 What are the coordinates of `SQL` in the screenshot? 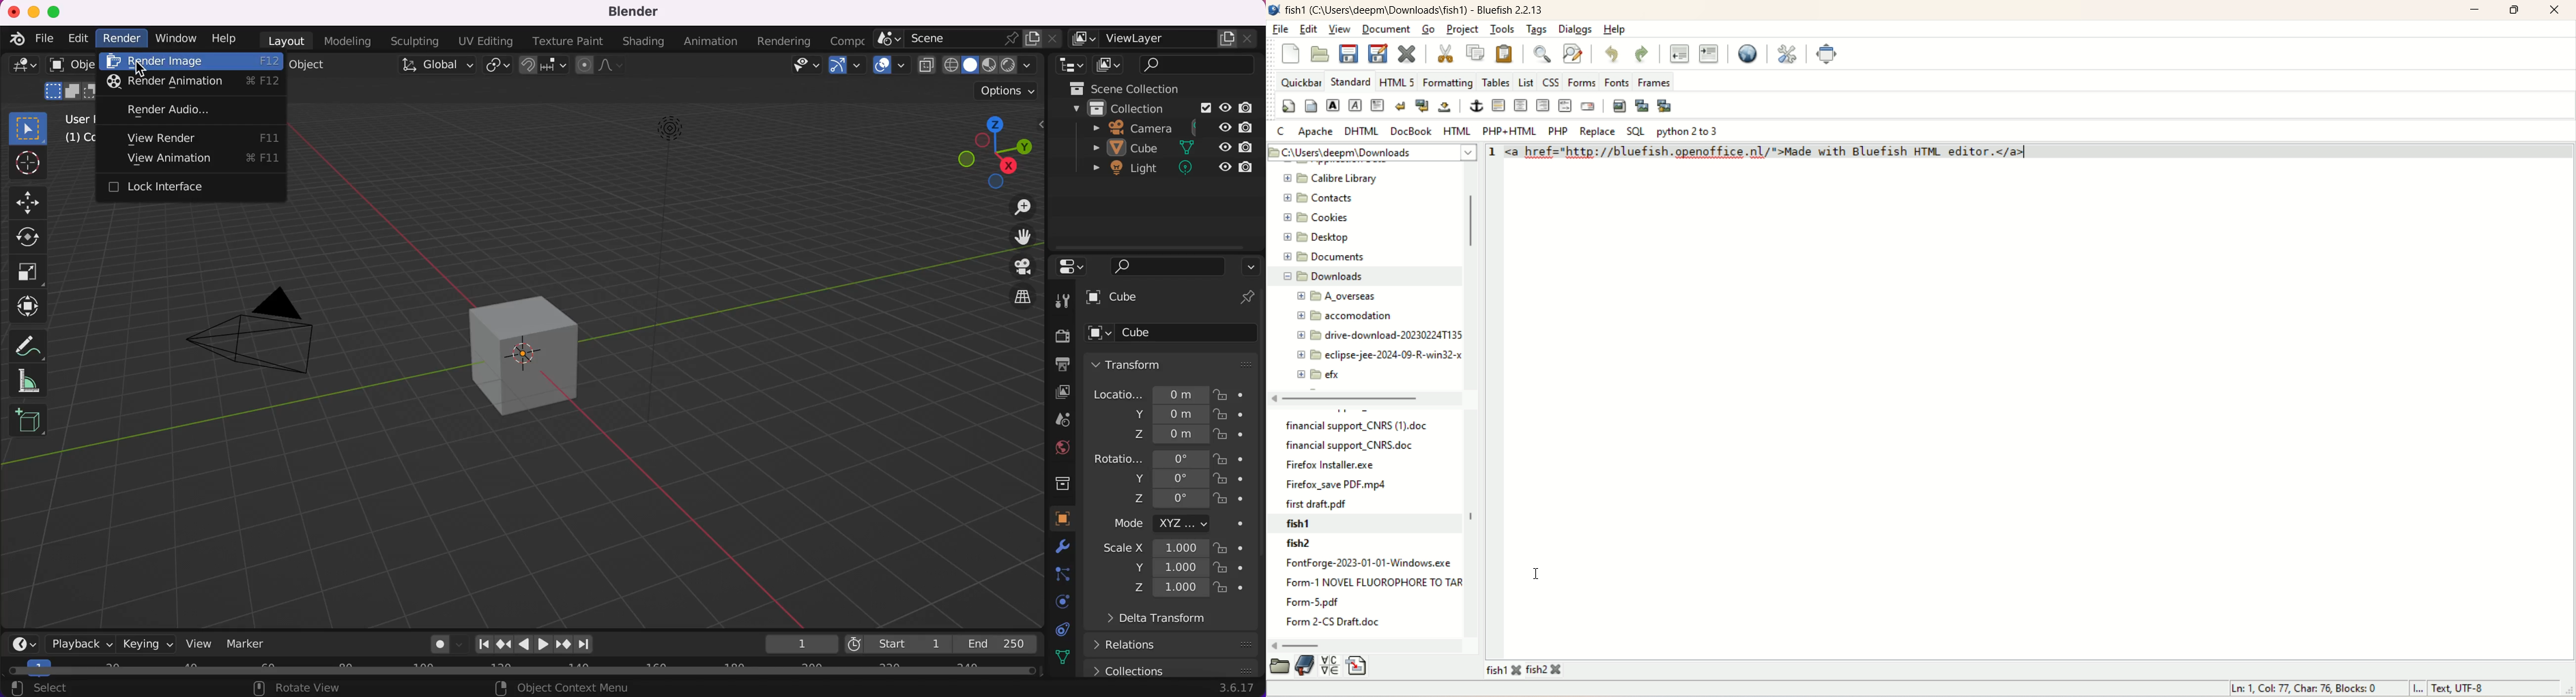 It's located at (1635, 132).